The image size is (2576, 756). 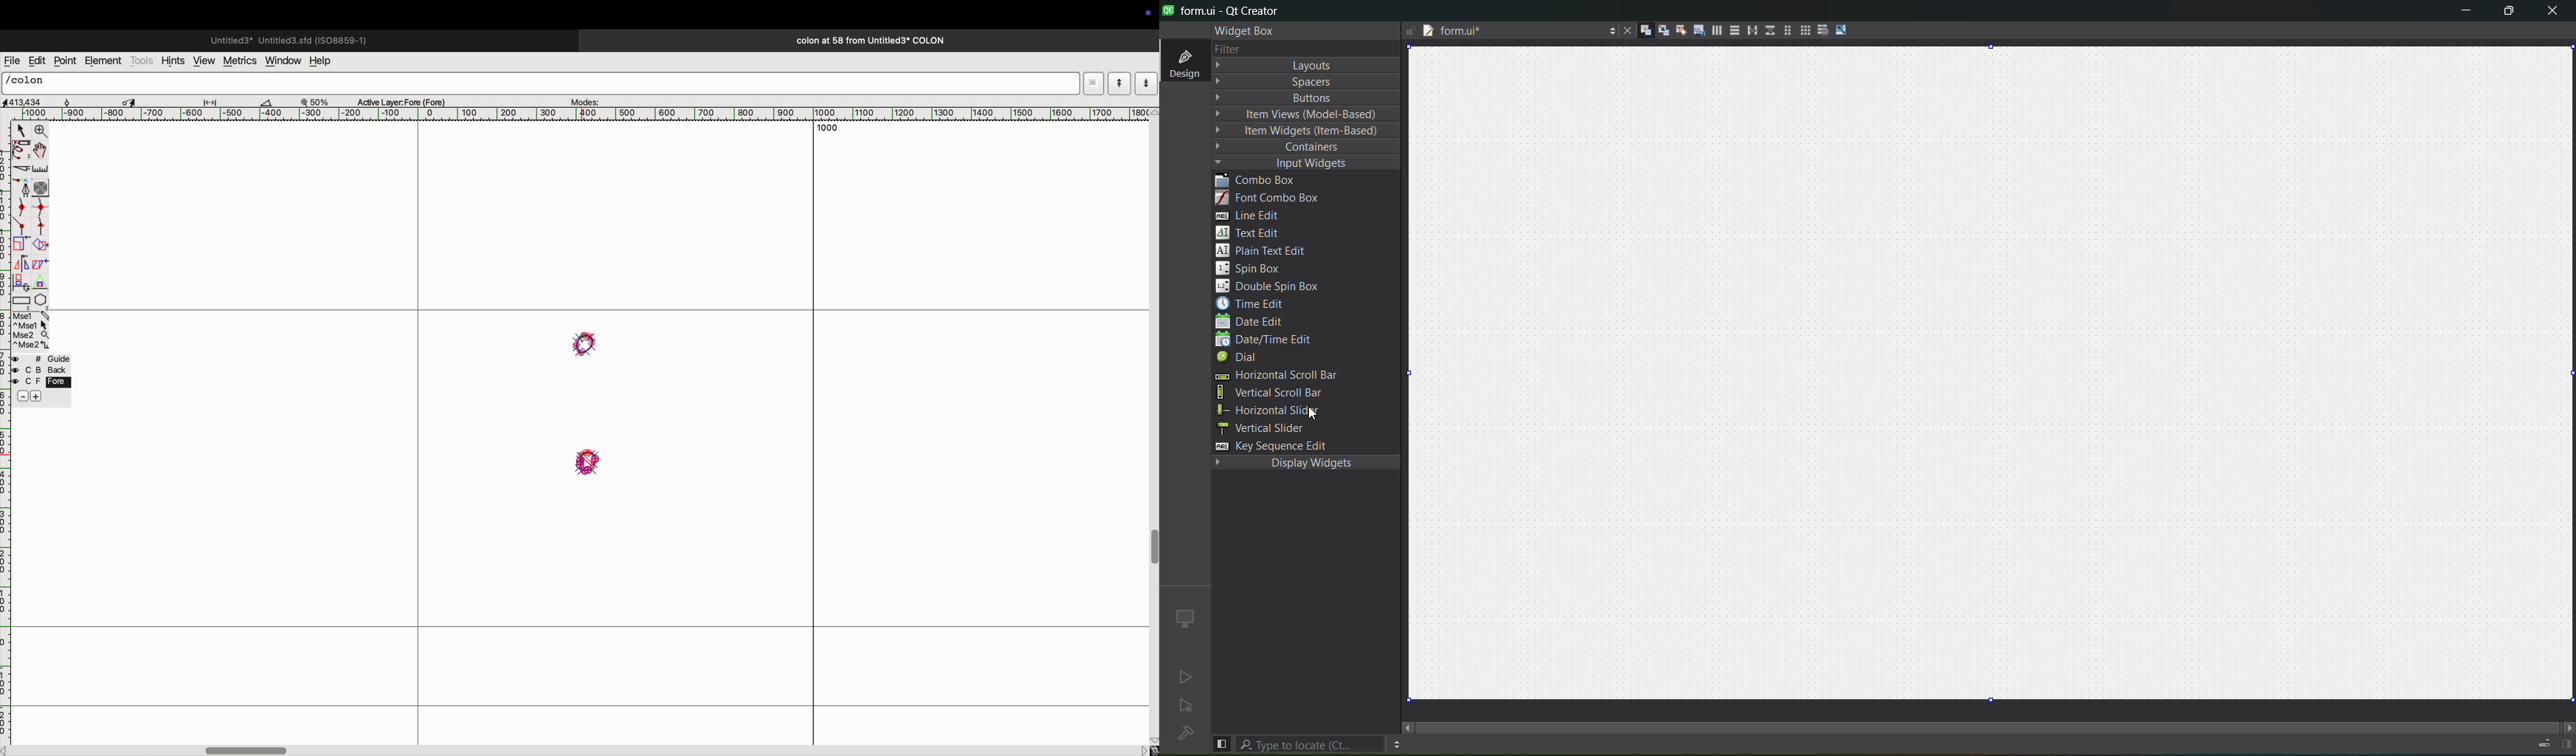 What do you see at coordinates (103, 62) in the screenshot?
I see `element` at bounding box center [103, 62].